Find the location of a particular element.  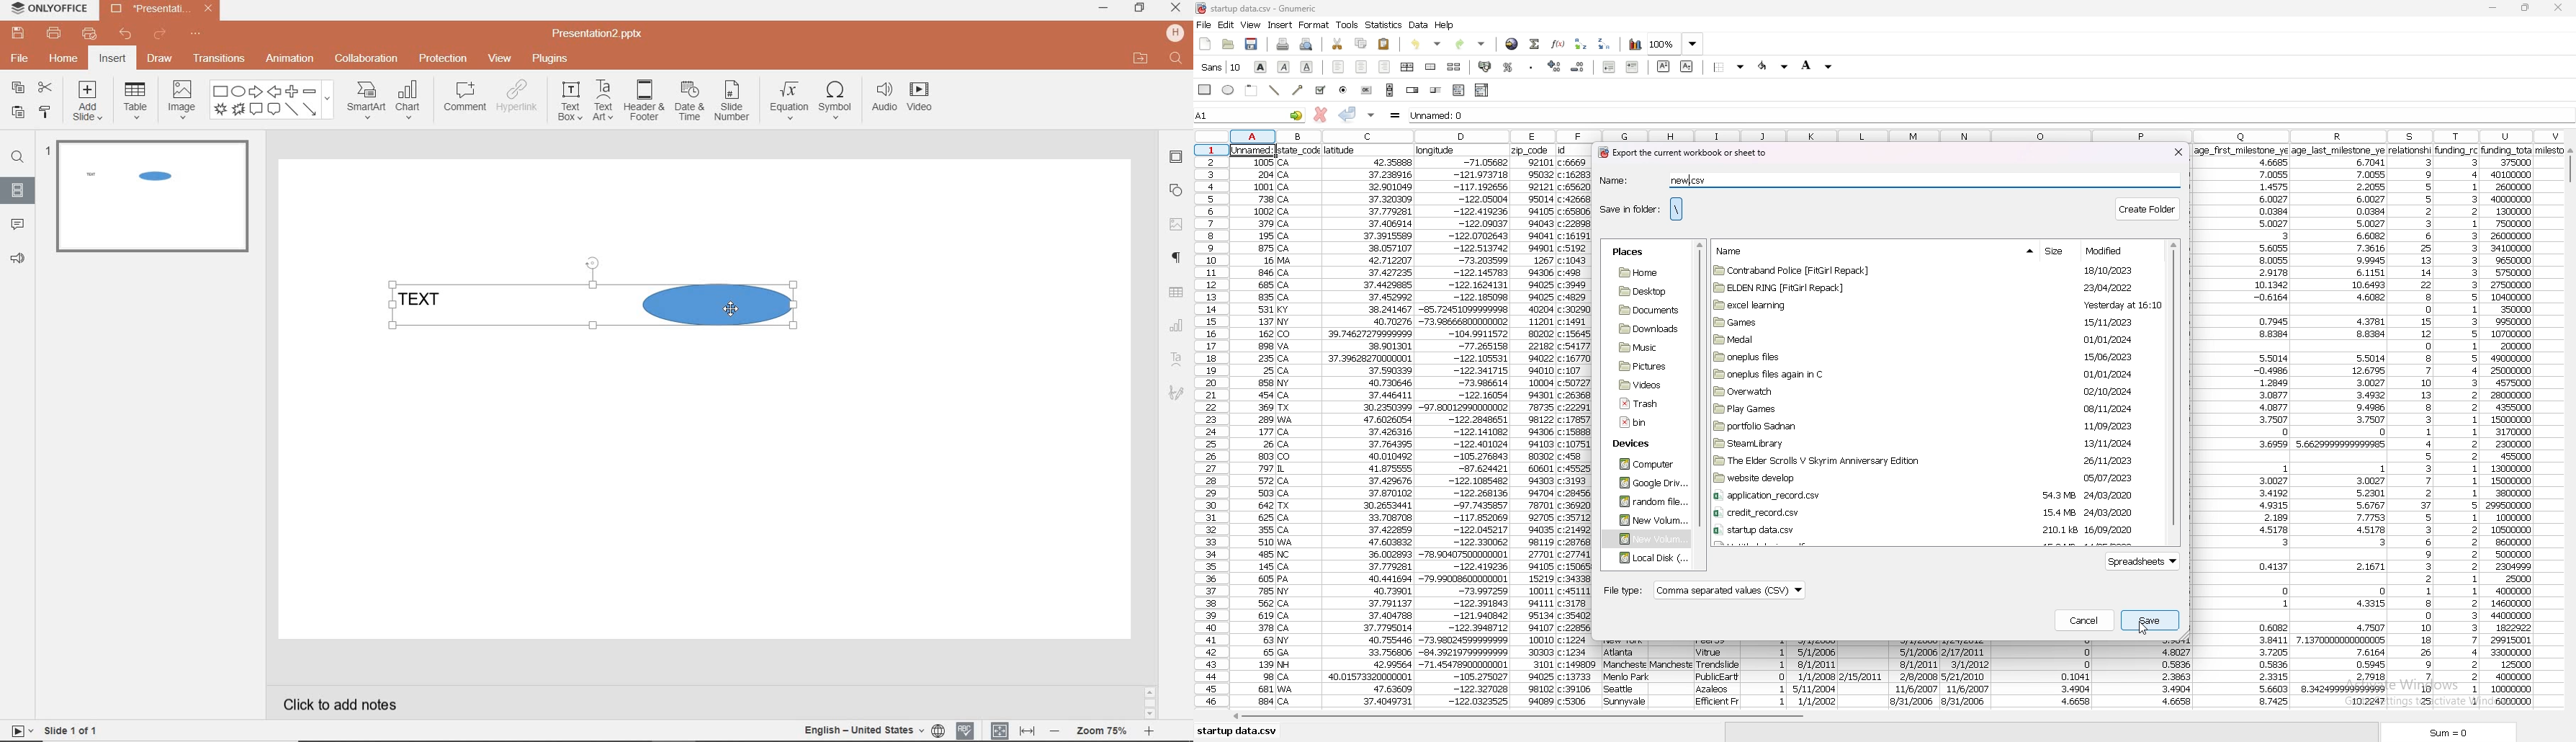

function is located at coordinates (1558, 44).